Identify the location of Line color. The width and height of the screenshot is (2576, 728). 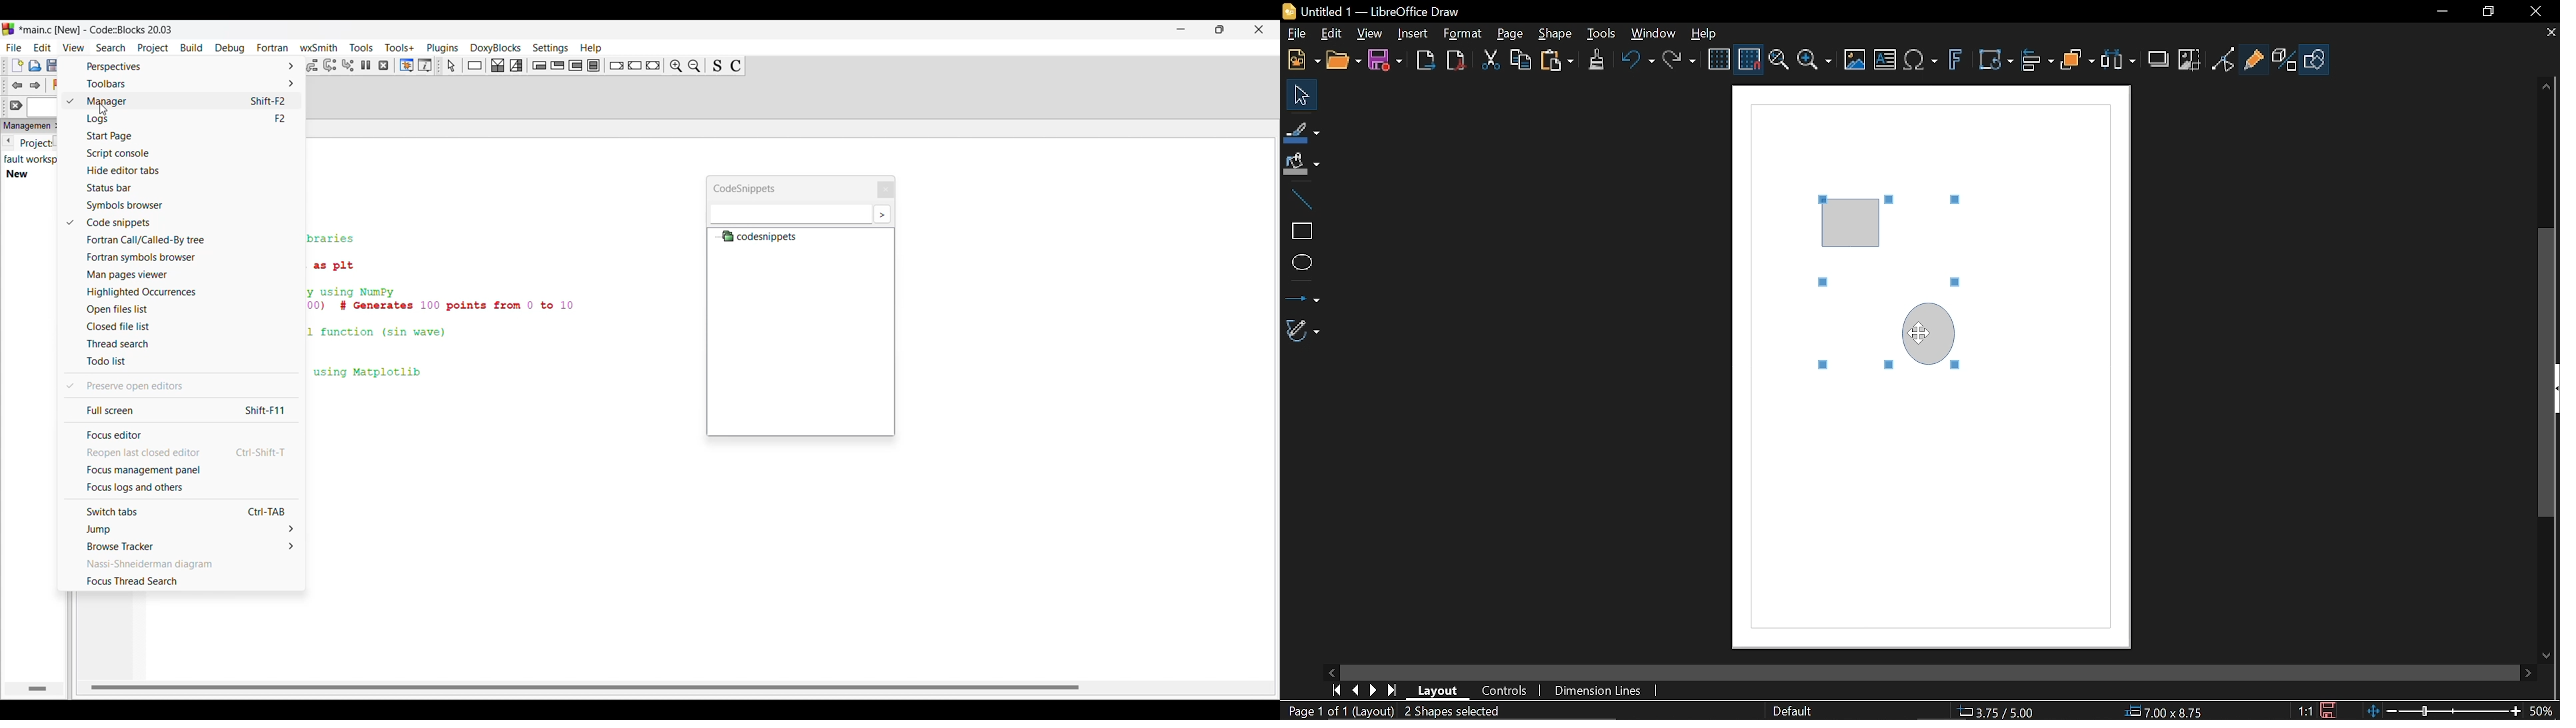
(1302, 129).